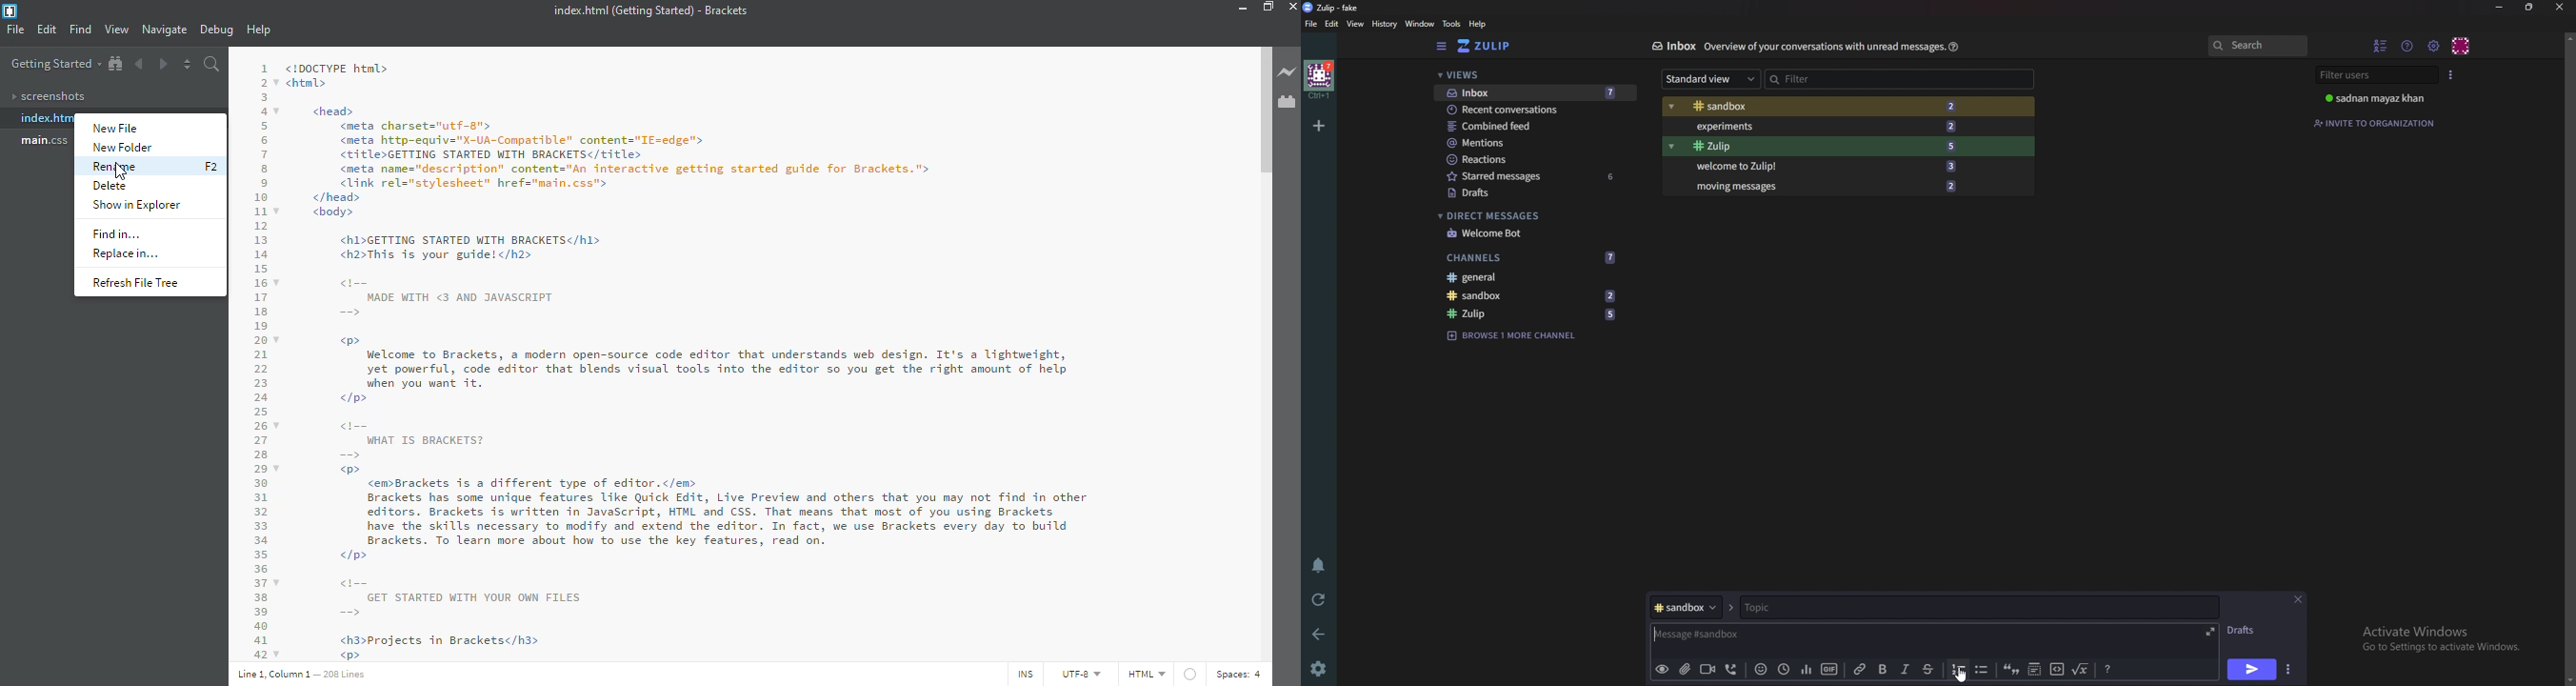  What do you see at coordinates (216, 30) in the screenshot?
I see `debug` at bounding box center [216, 30].